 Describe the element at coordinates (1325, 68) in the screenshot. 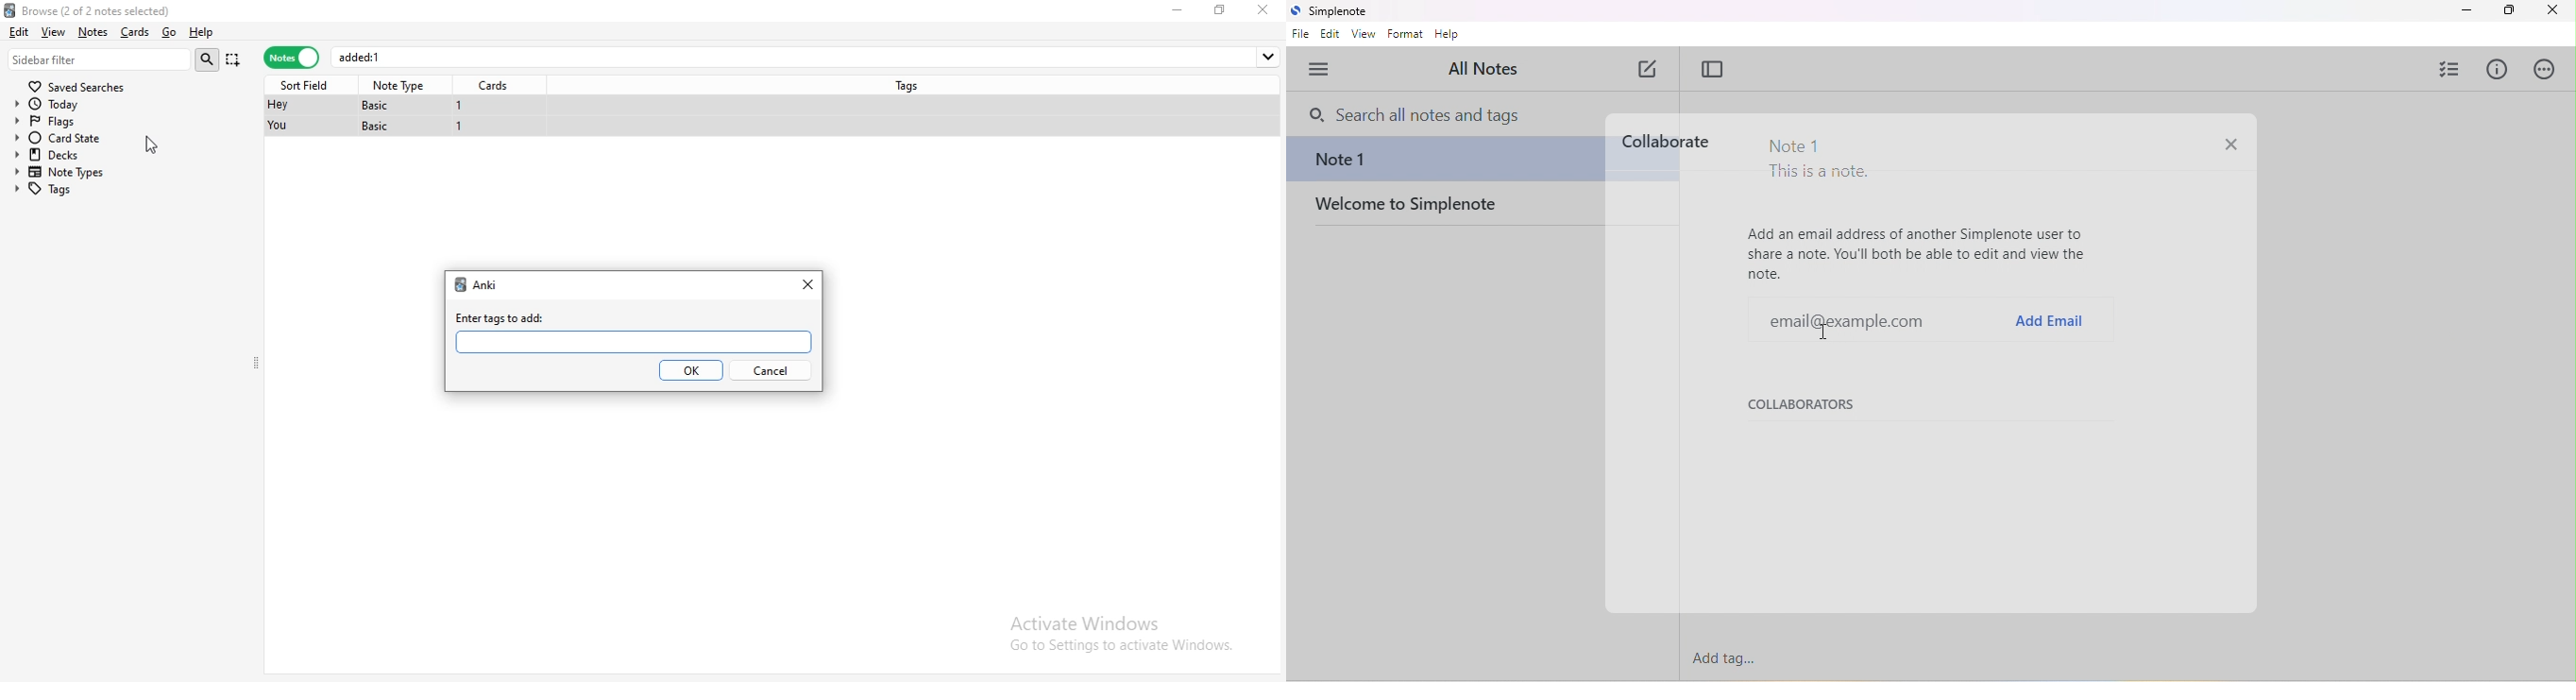

I see `menu` at that location.